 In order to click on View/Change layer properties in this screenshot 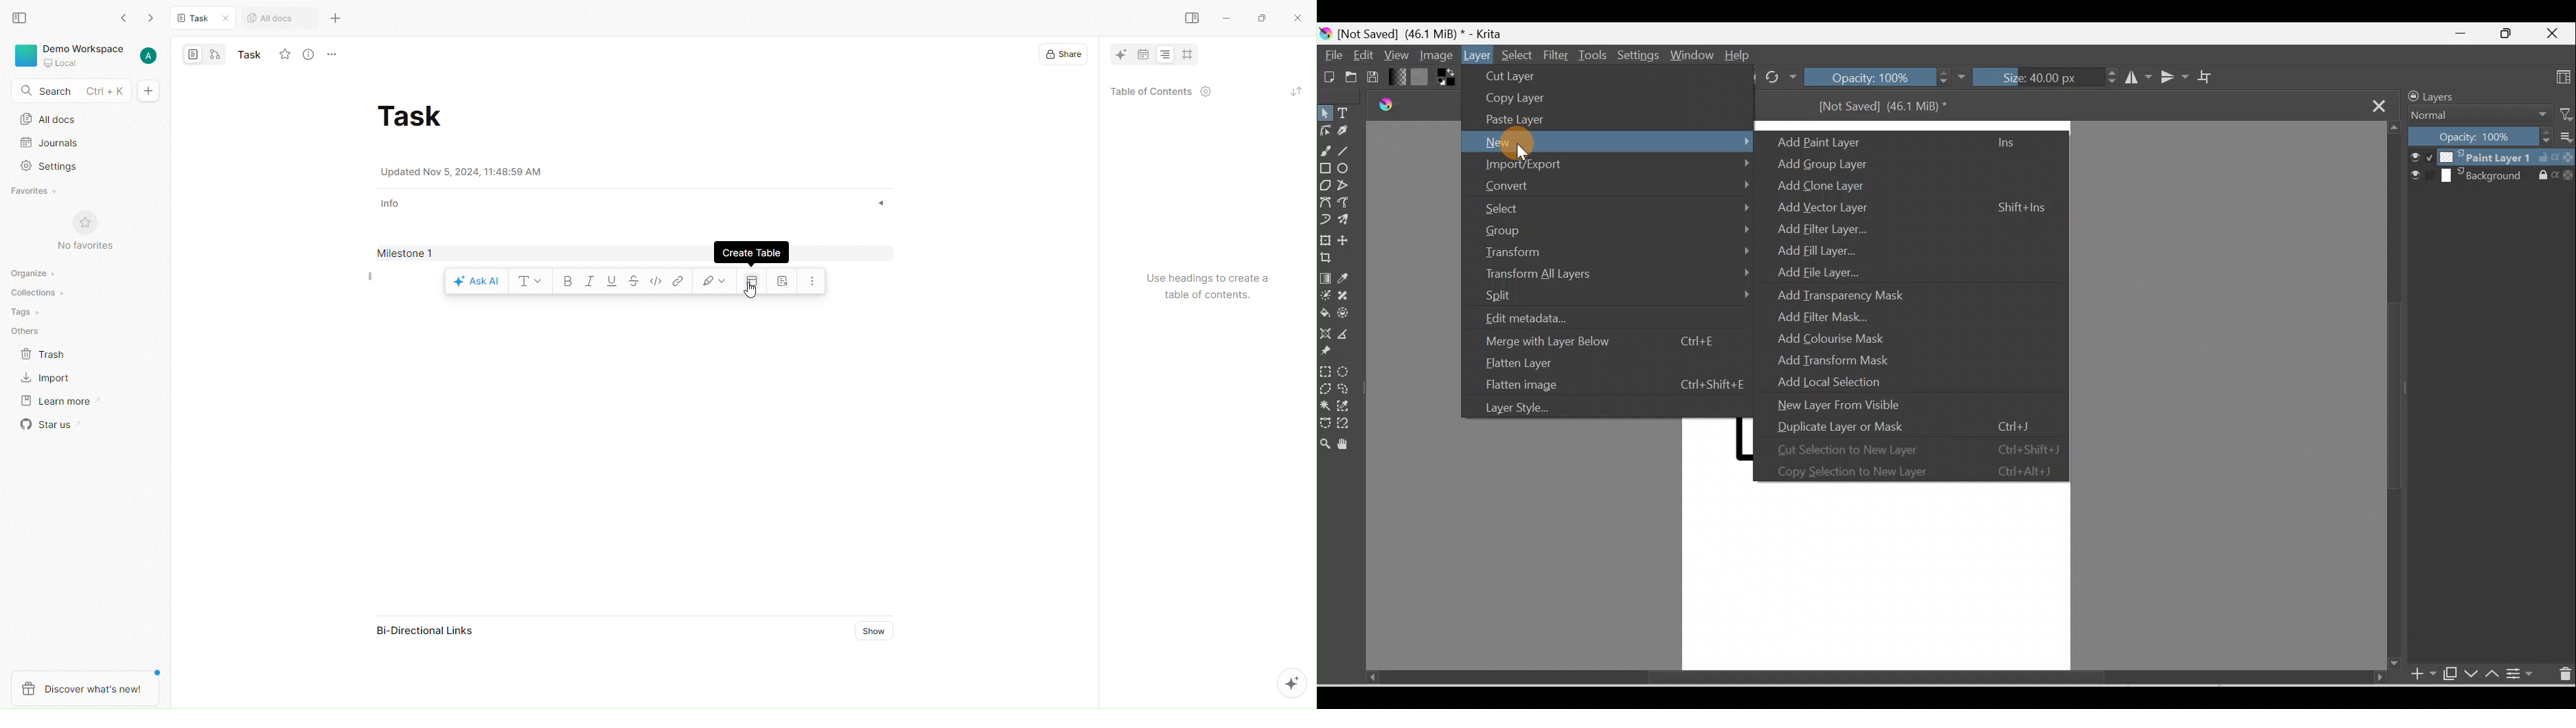, I will do `click(2523, 674)`.